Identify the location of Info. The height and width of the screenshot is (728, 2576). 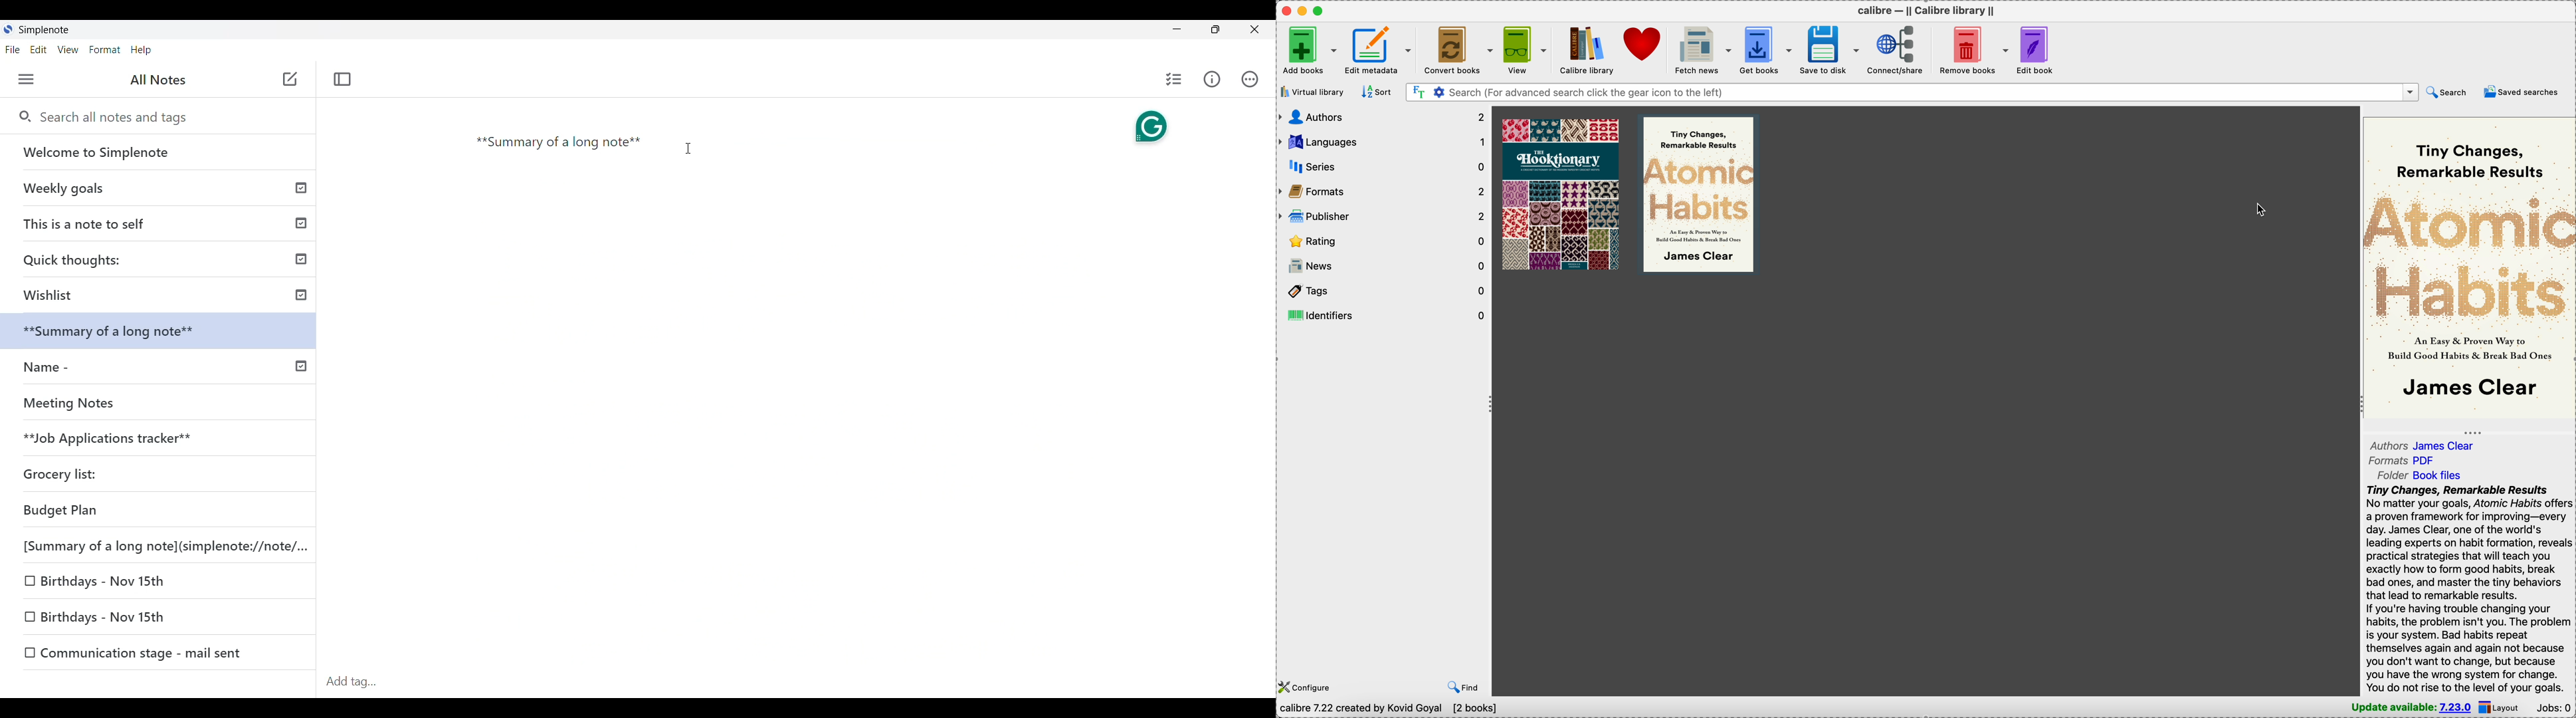
(1212, 79).